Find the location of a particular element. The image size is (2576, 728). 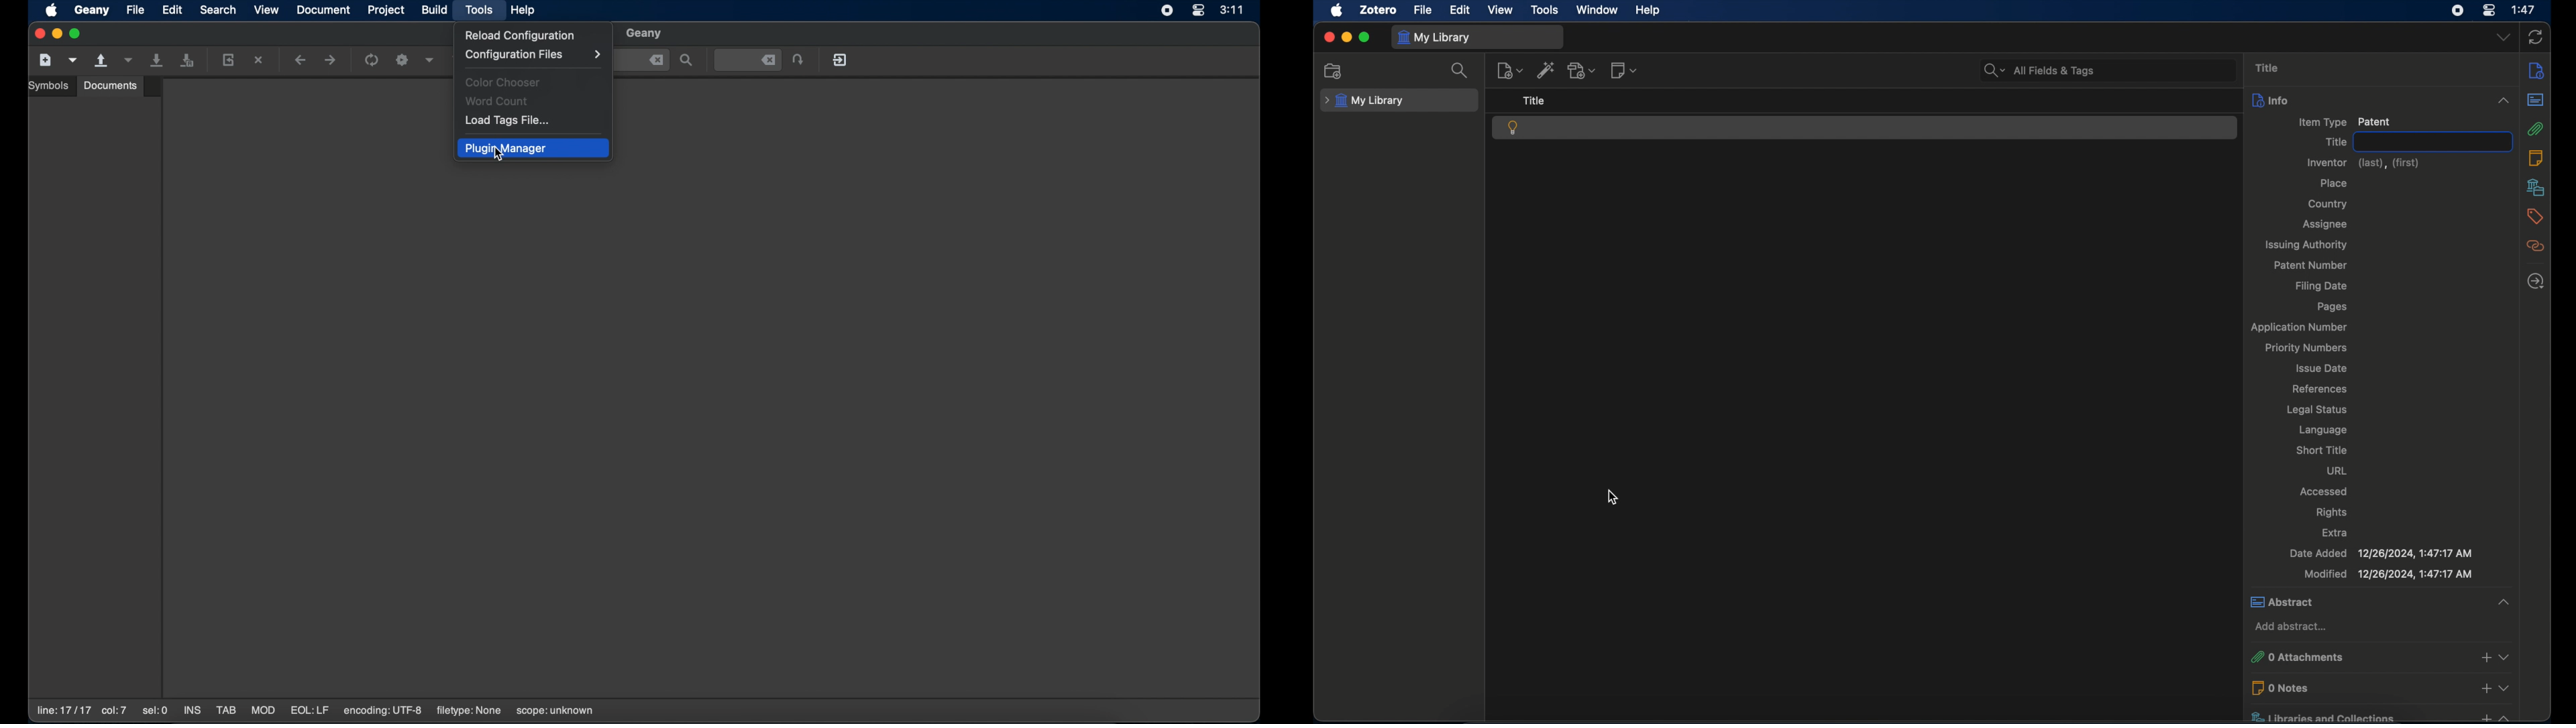

Collapse or expand  is located at coordinates (2503, 602).